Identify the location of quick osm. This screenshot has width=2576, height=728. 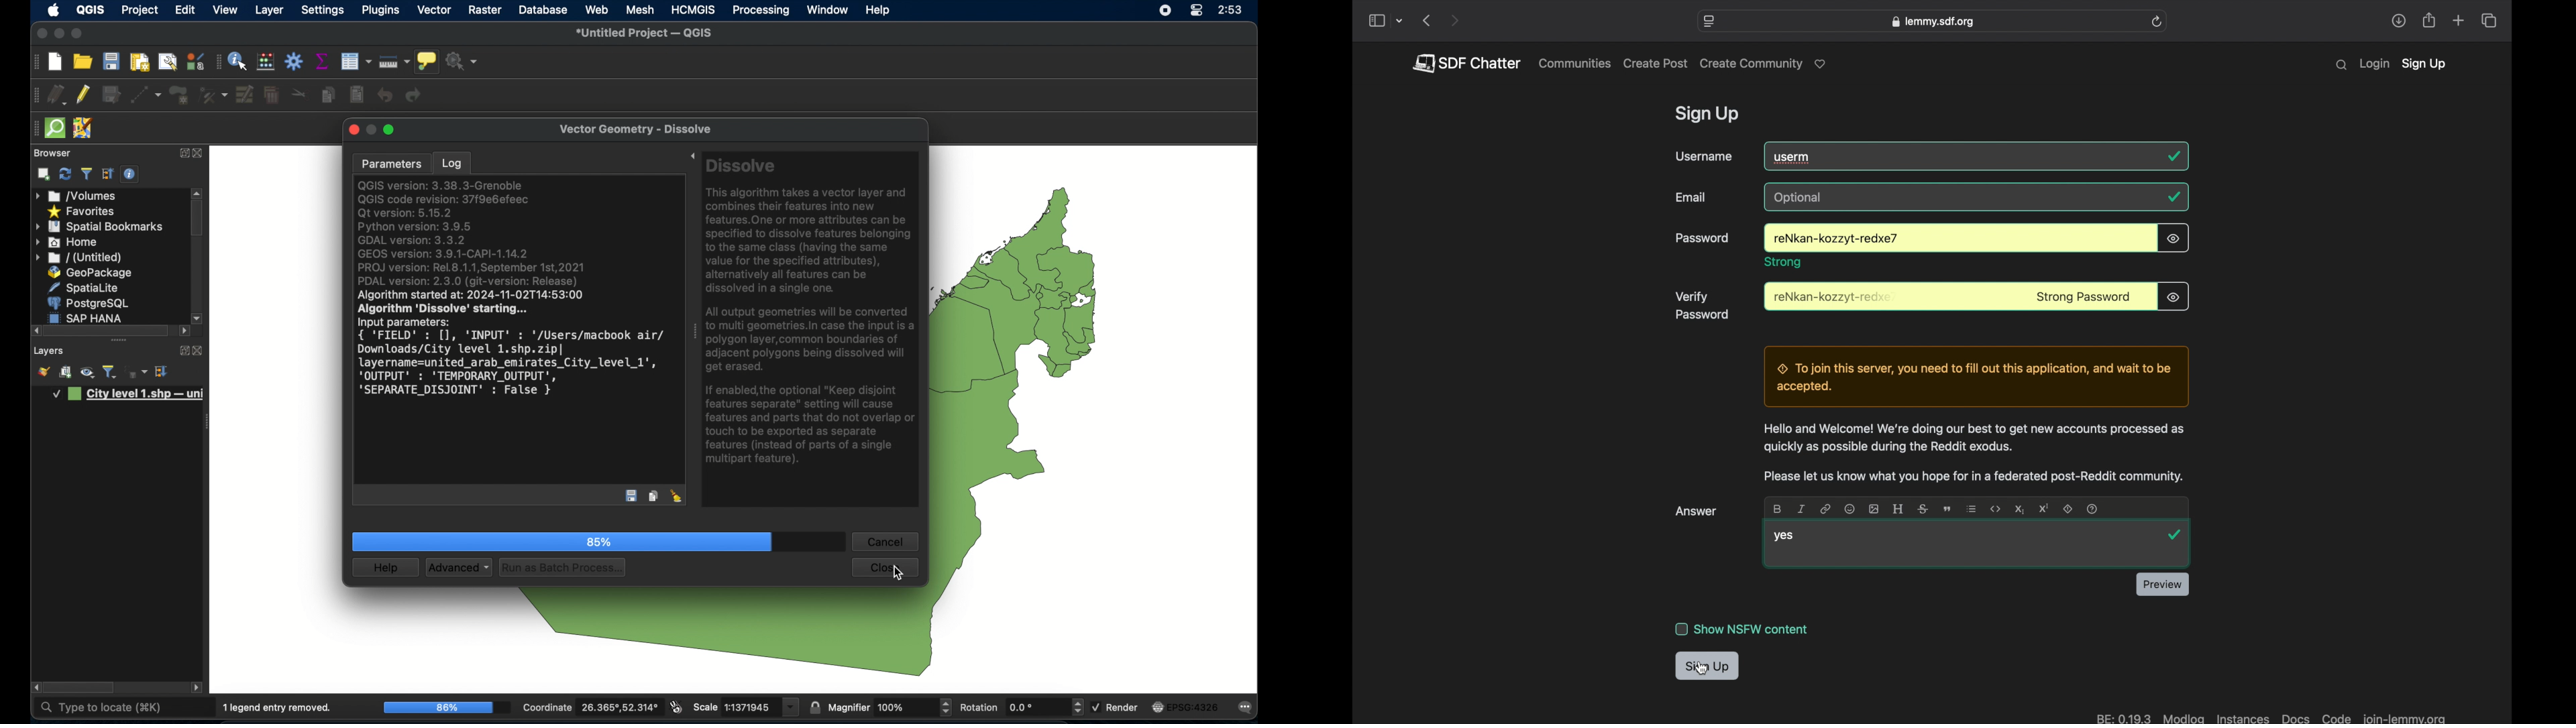
(54, 128).